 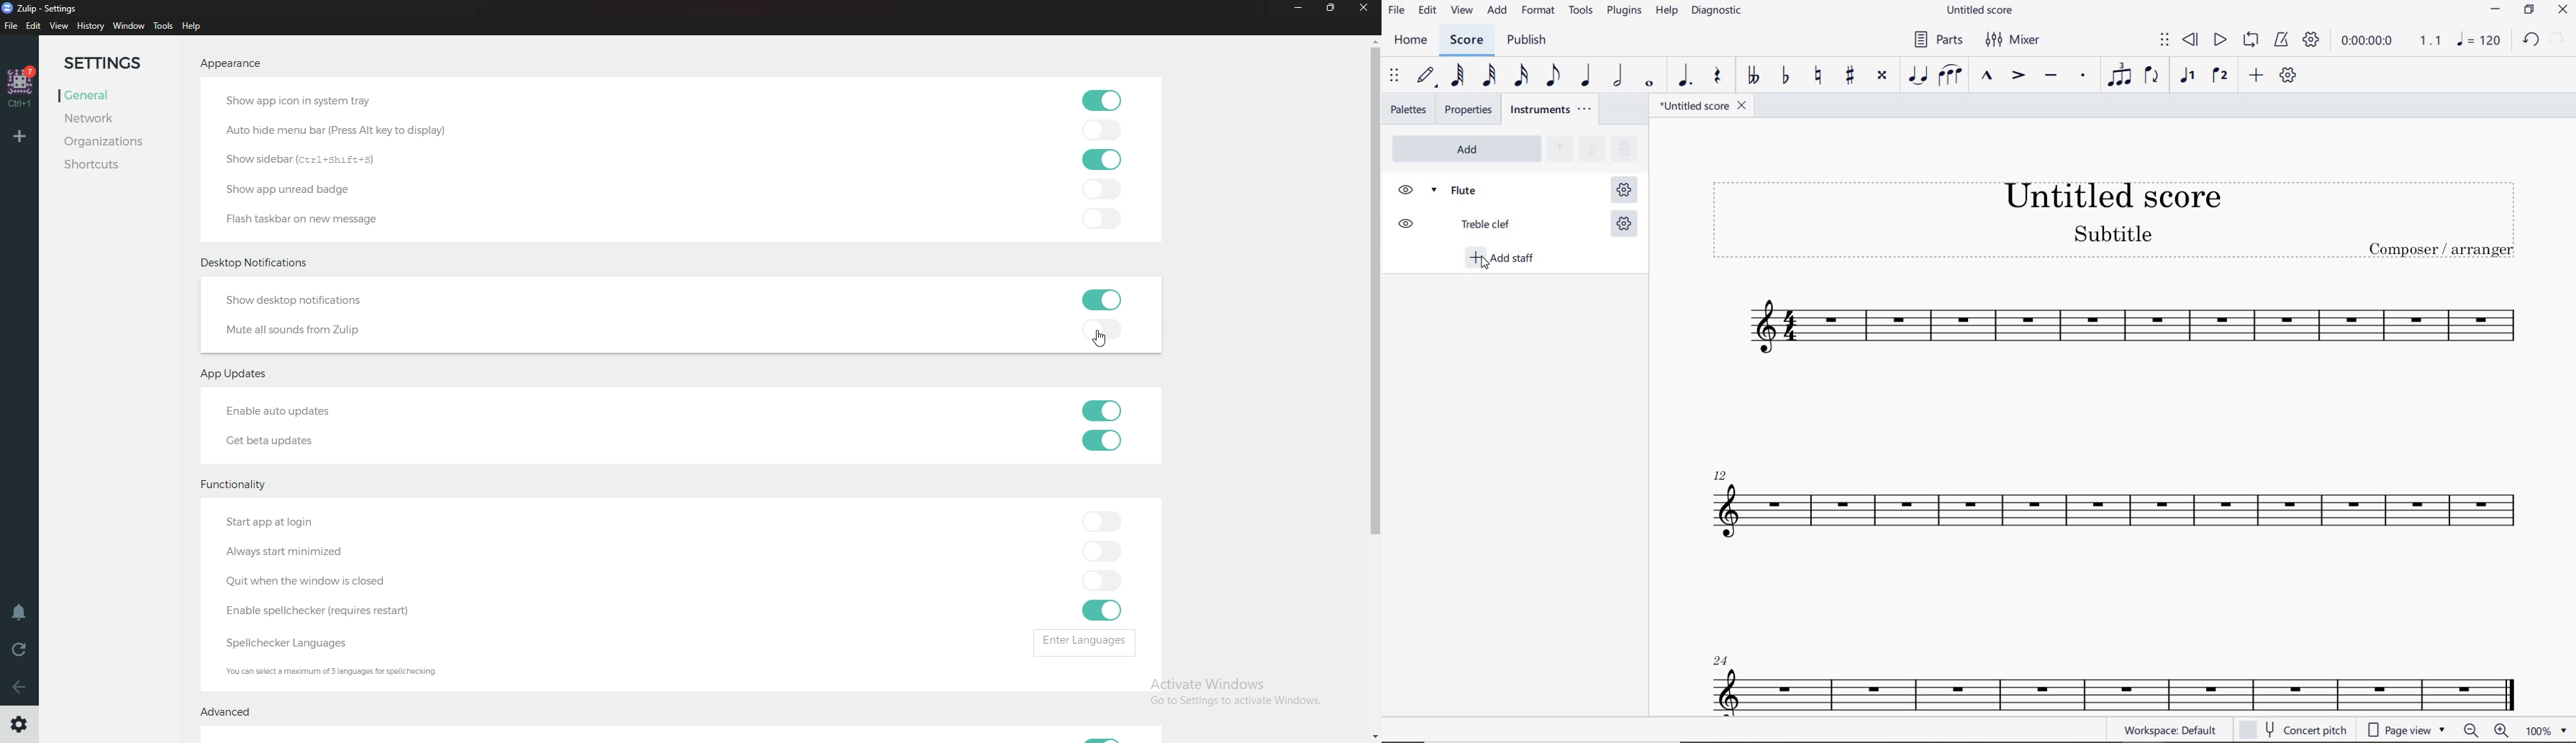 I want to click on VOICE 2, so click(x=2219, y=76).